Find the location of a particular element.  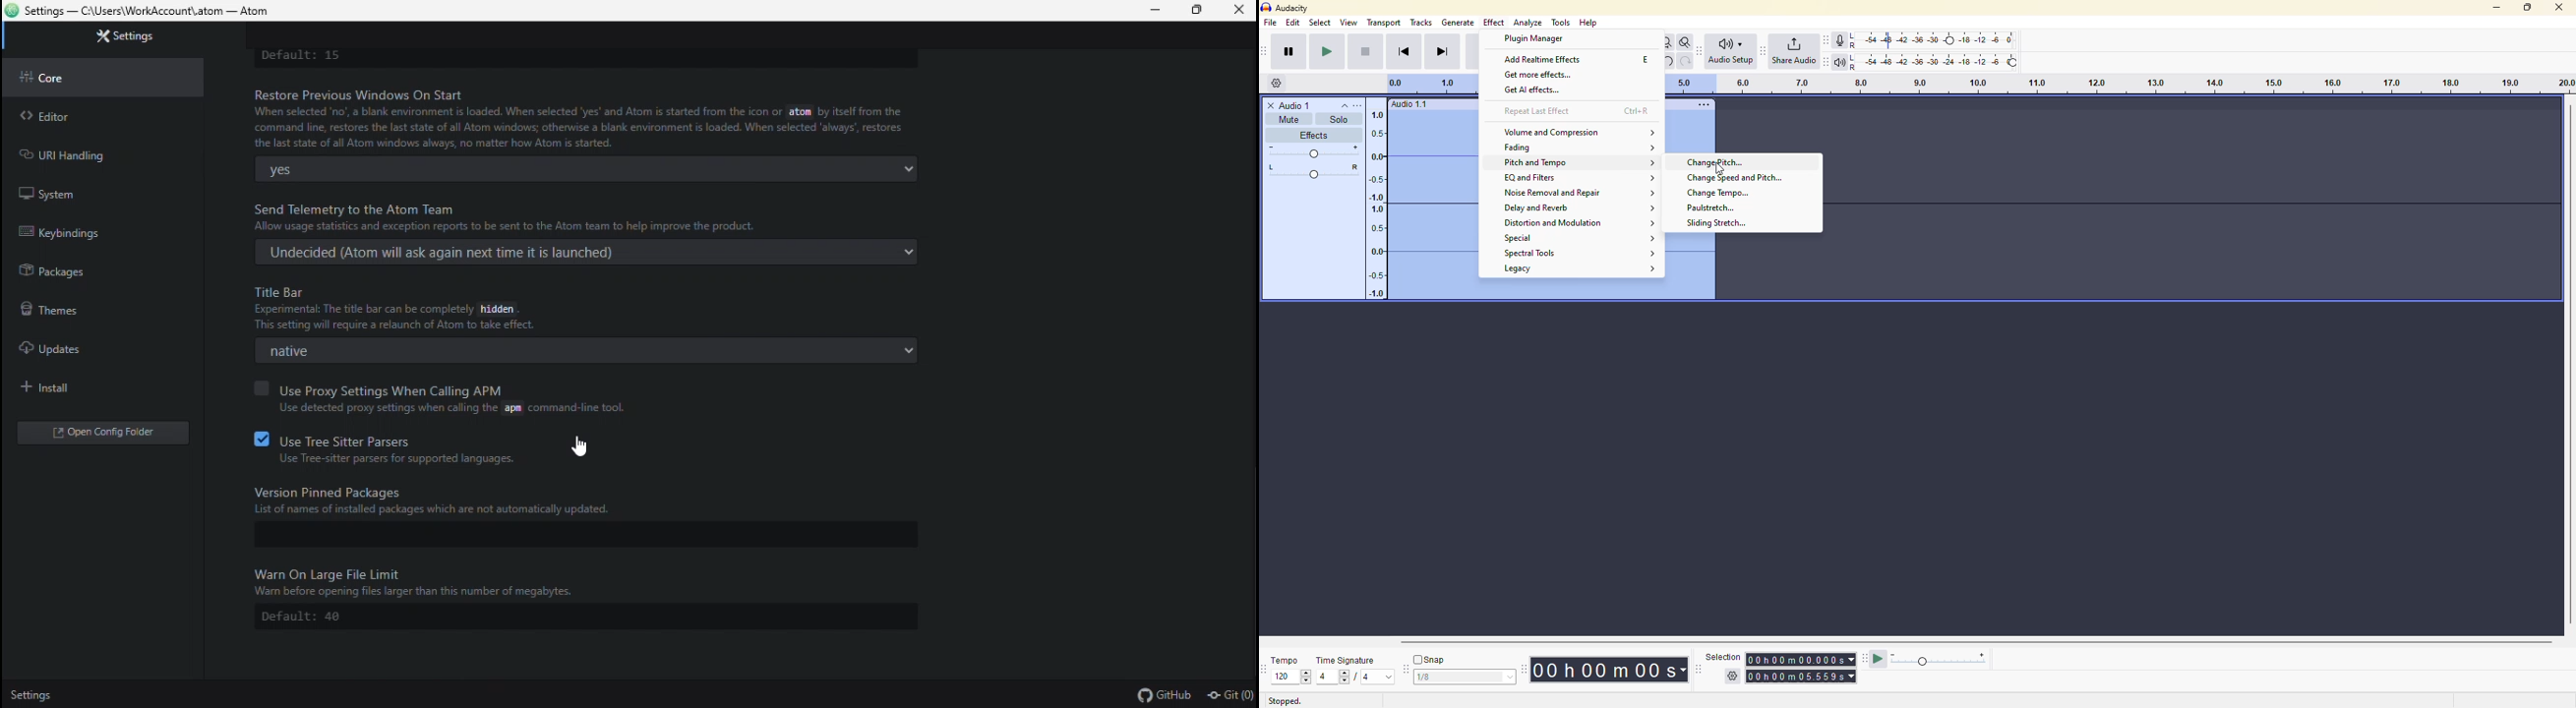

cursor is located at coordinates (1725, 167).